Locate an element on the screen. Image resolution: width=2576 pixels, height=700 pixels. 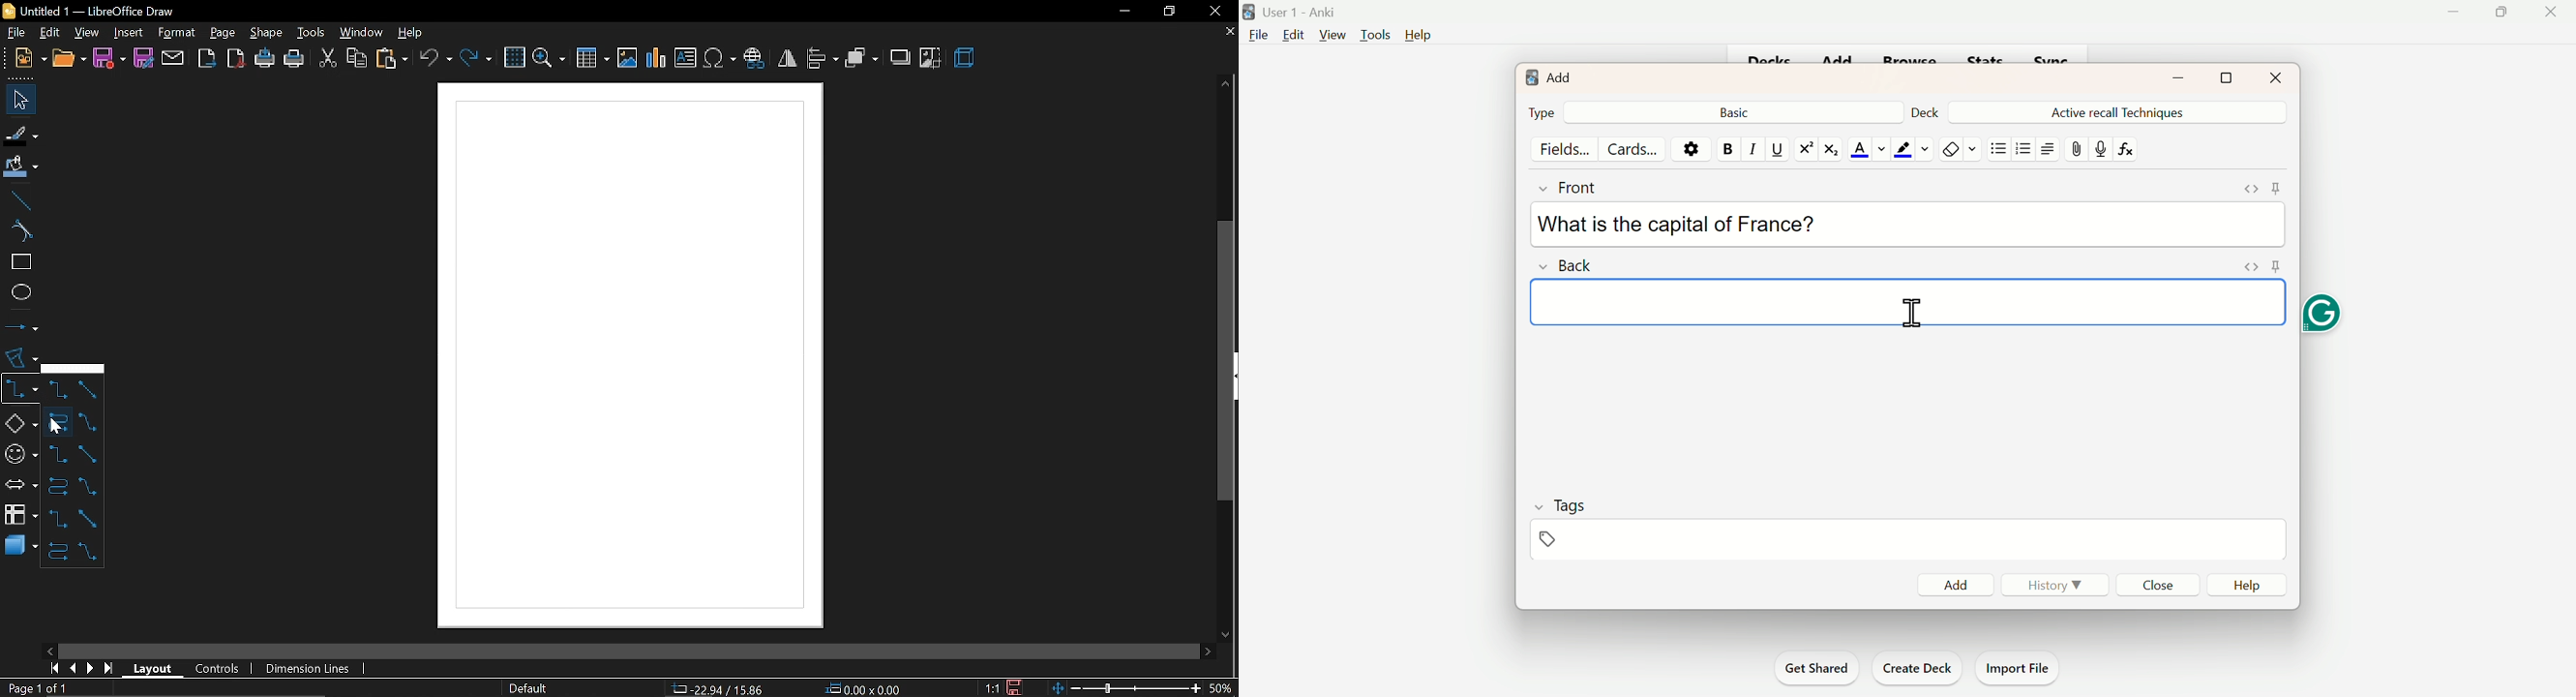
Line connector with arrows is located at coordinates (88, 518).